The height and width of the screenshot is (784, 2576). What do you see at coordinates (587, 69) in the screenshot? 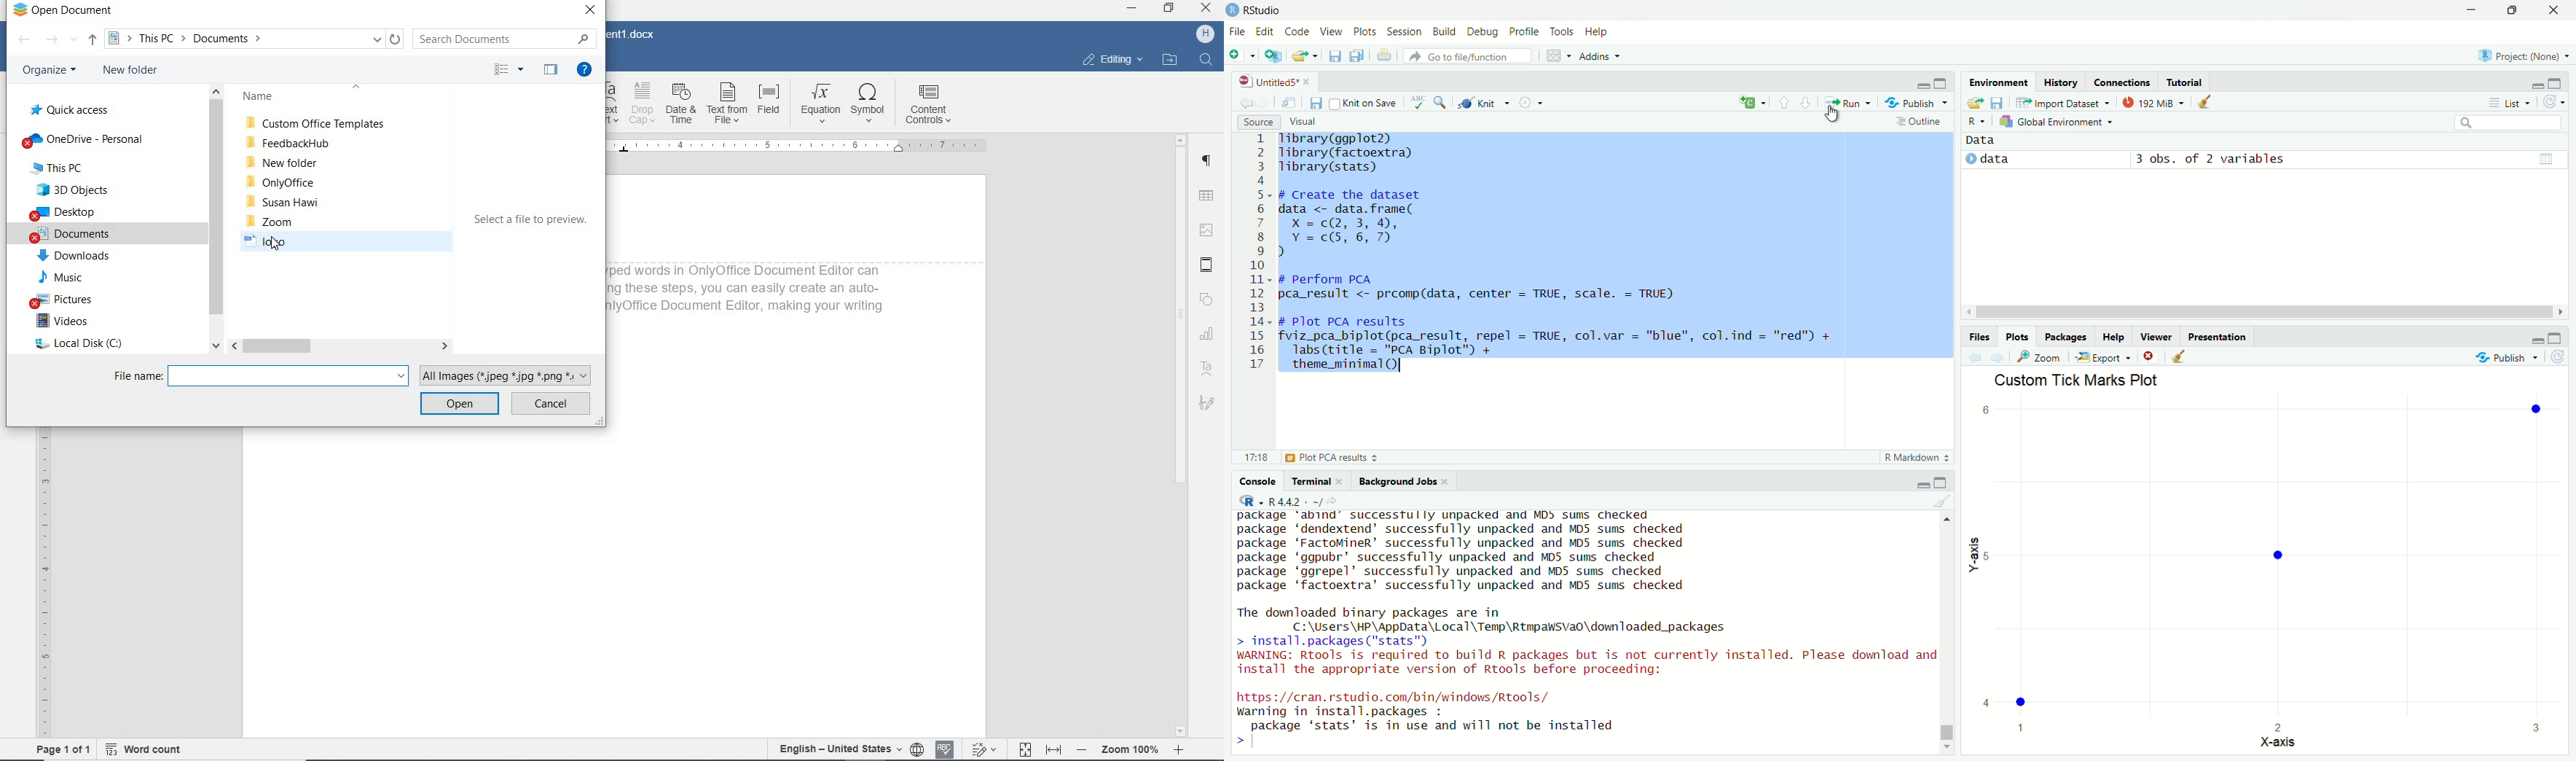
I see `GET HELP` at bounding box center [587, 69].